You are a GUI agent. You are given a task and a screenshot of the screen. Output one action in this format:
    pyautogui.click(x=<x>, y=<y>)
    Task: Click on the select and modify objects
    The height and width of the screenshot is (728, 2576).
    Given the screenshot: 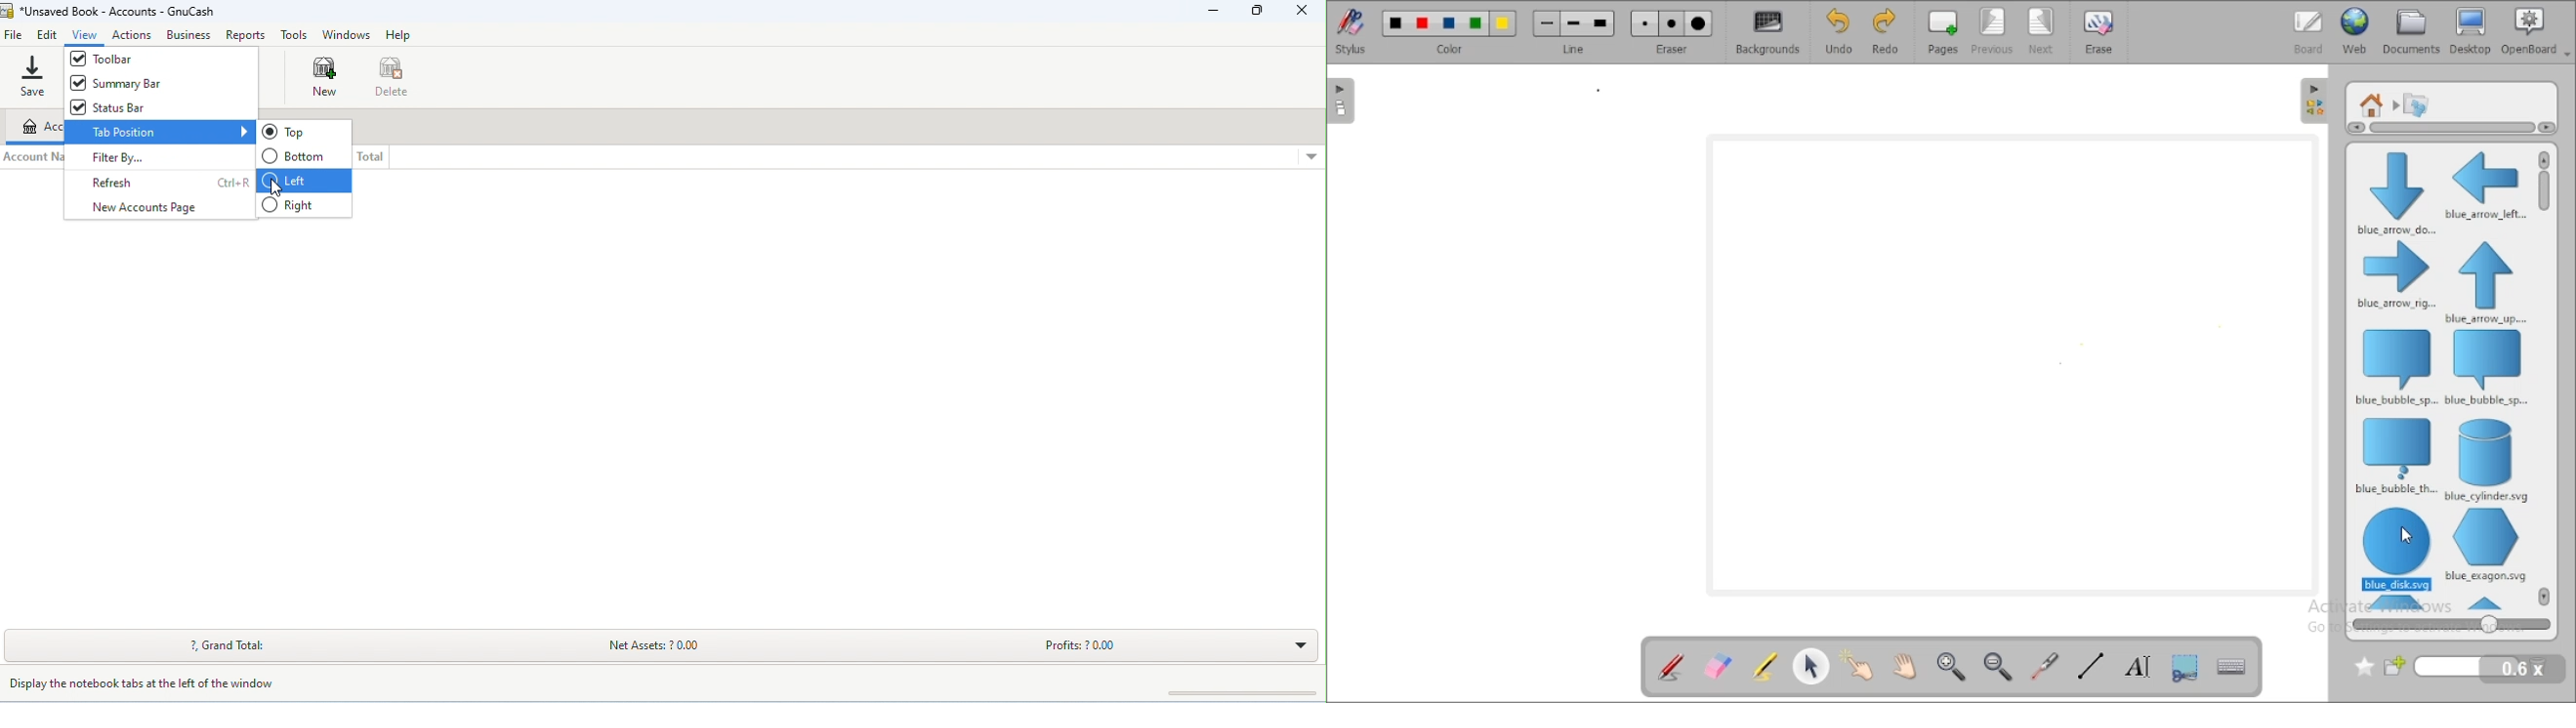 What is the action you would take?
    pyautogui.click(x=1812, y=665)
    